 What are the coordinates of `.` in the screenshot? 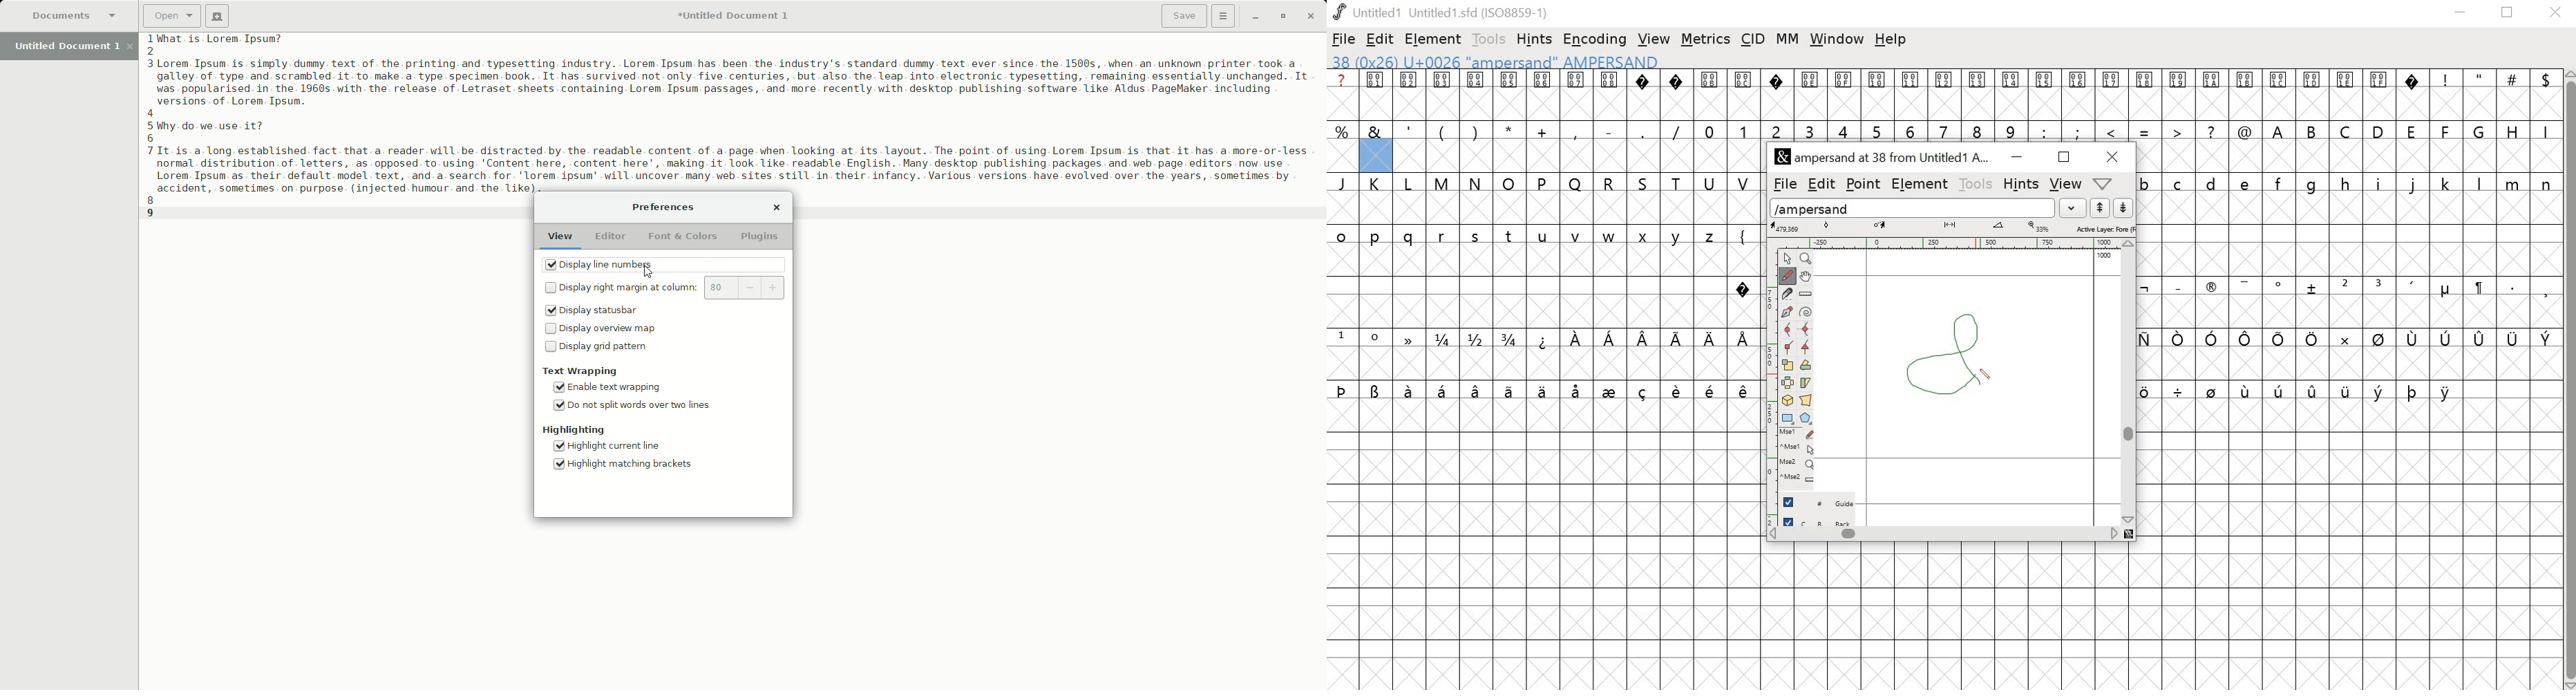 It's located at (1641, 130).